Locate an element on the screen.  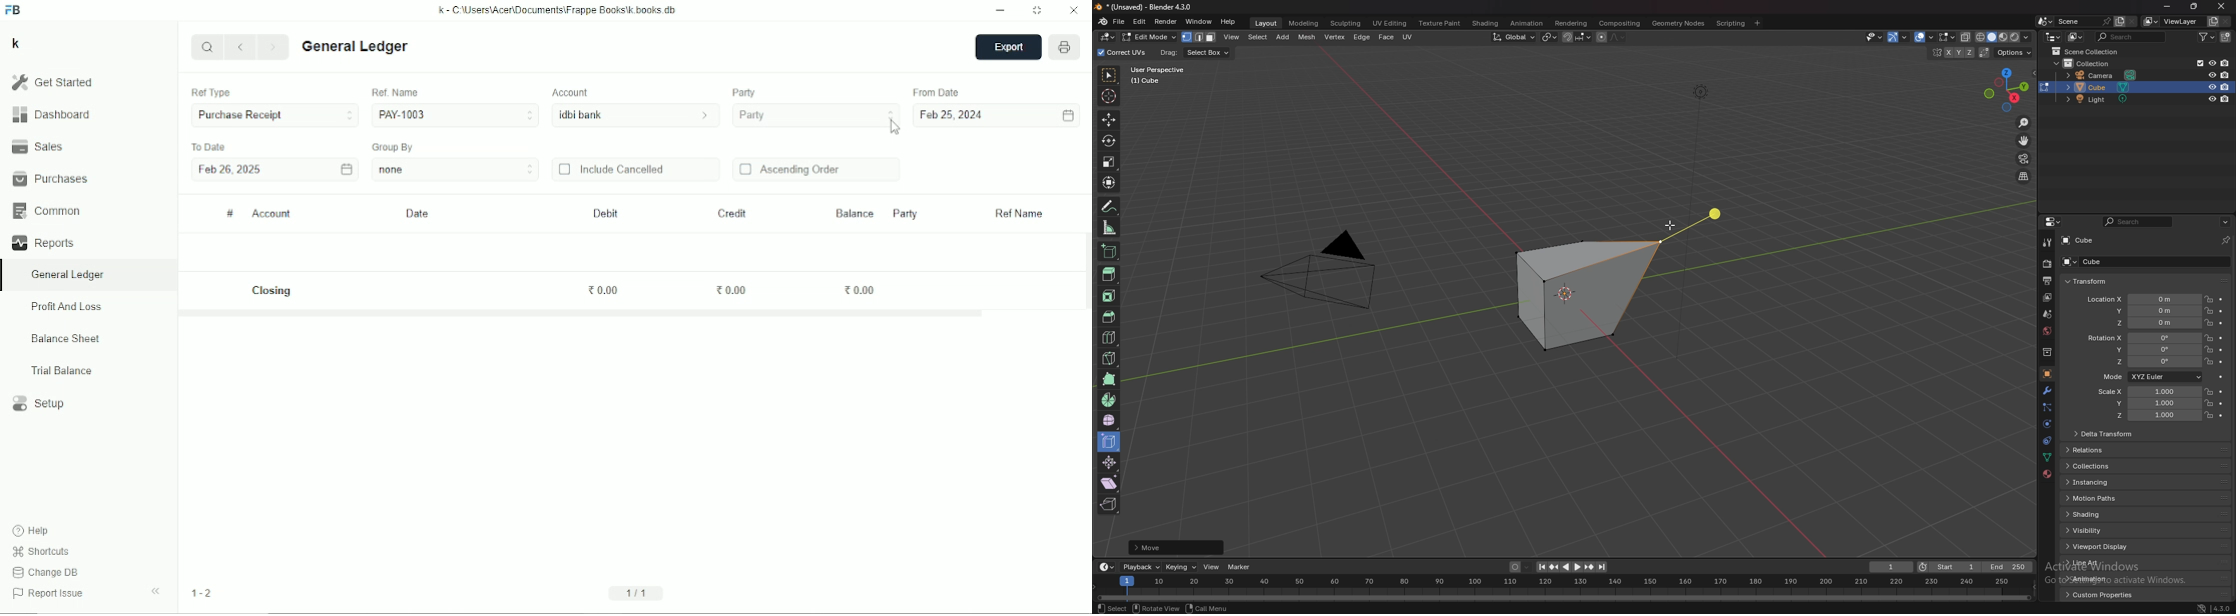
Cursor is located at coordinates (895, 129).